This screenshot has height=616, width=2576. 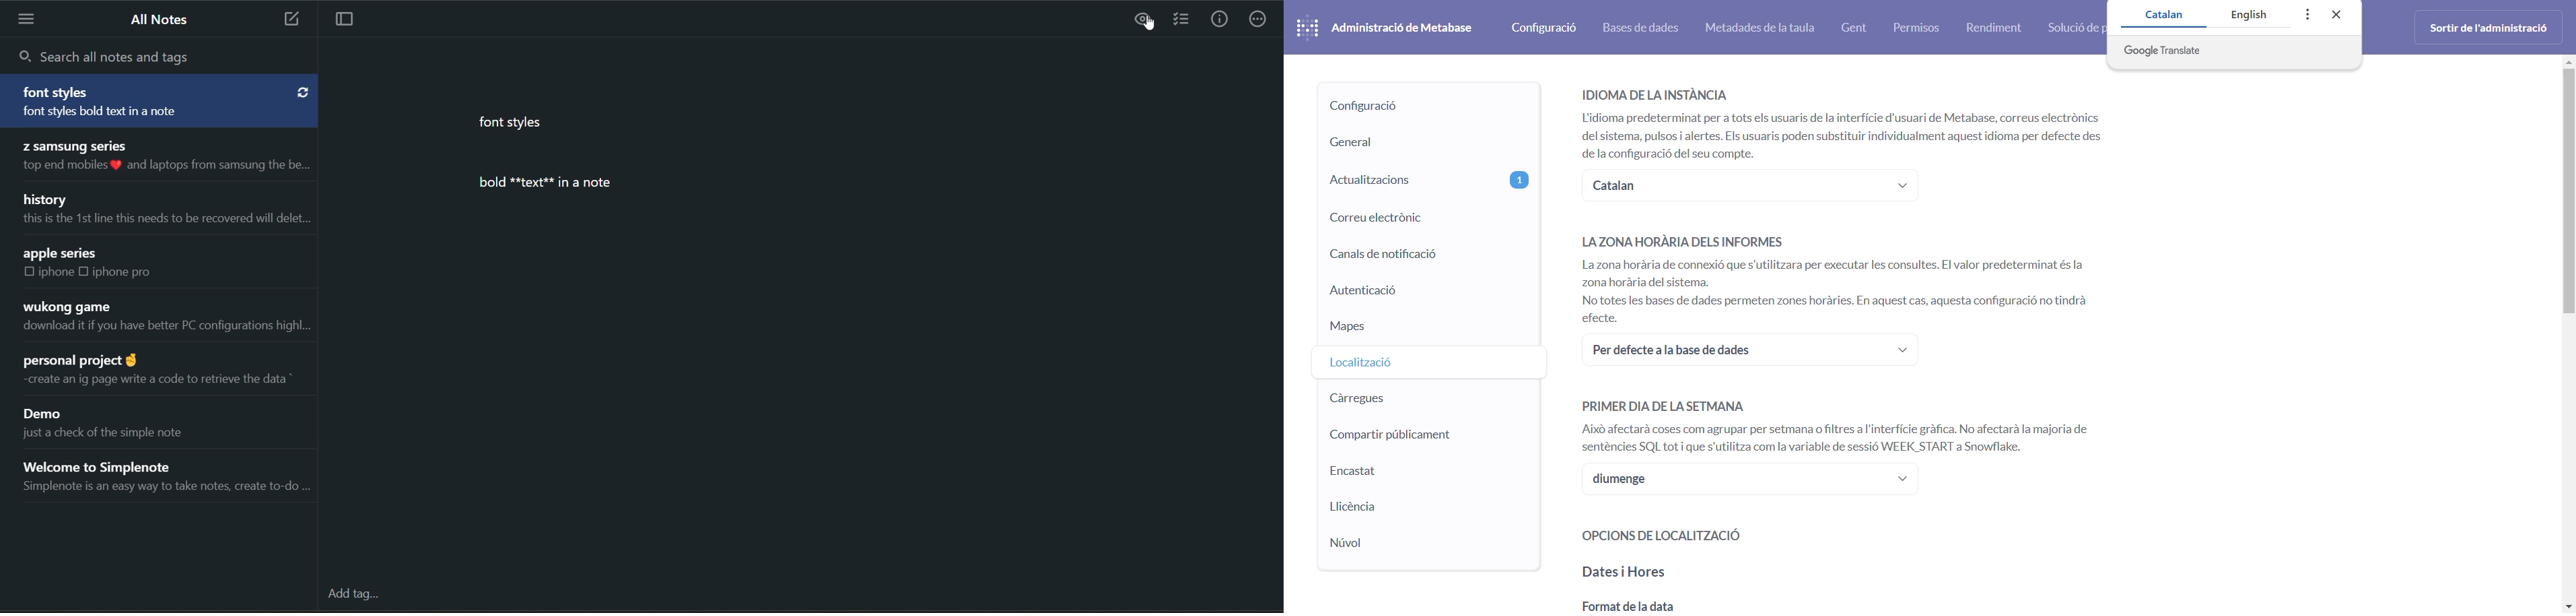 What do you see at coordinates (47, 198) in the screenshot?
I see `history` at bounding box center [47, 198].